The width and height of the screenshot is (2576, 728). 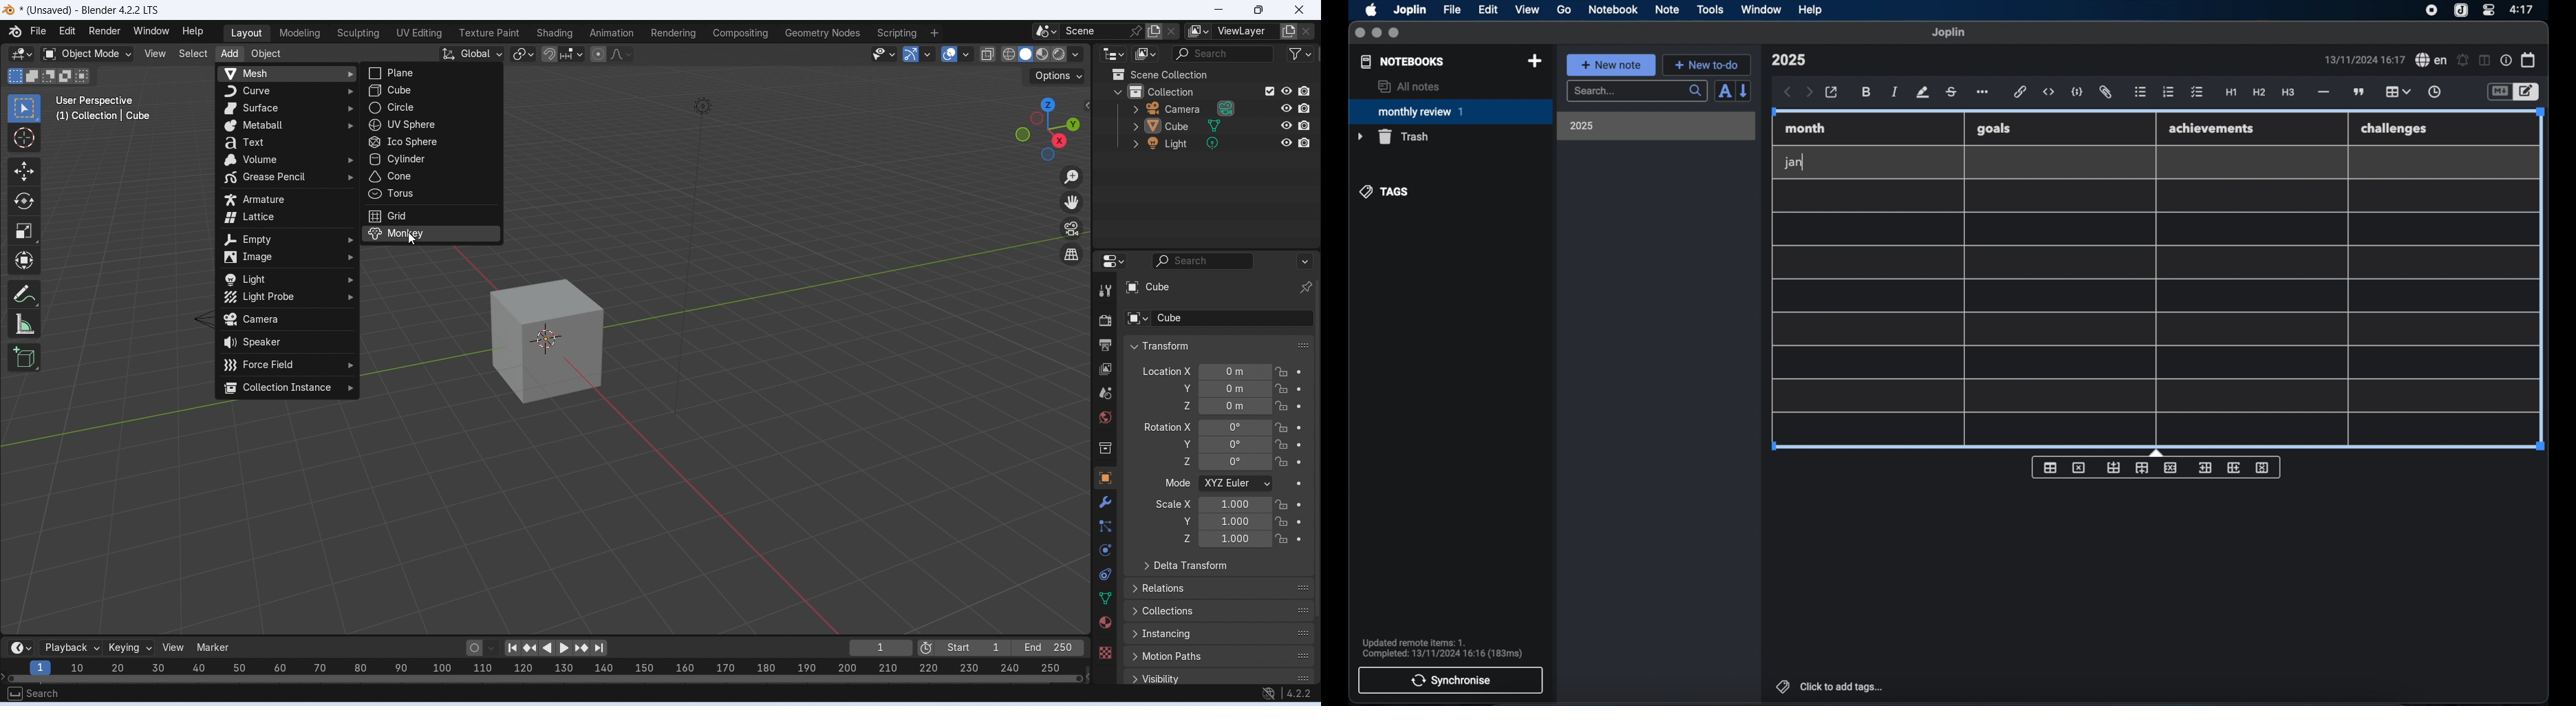 What do you see at coordinates (2079, 468) in the screenshot?
I see `delete table` at bounding box center [2079, 468].